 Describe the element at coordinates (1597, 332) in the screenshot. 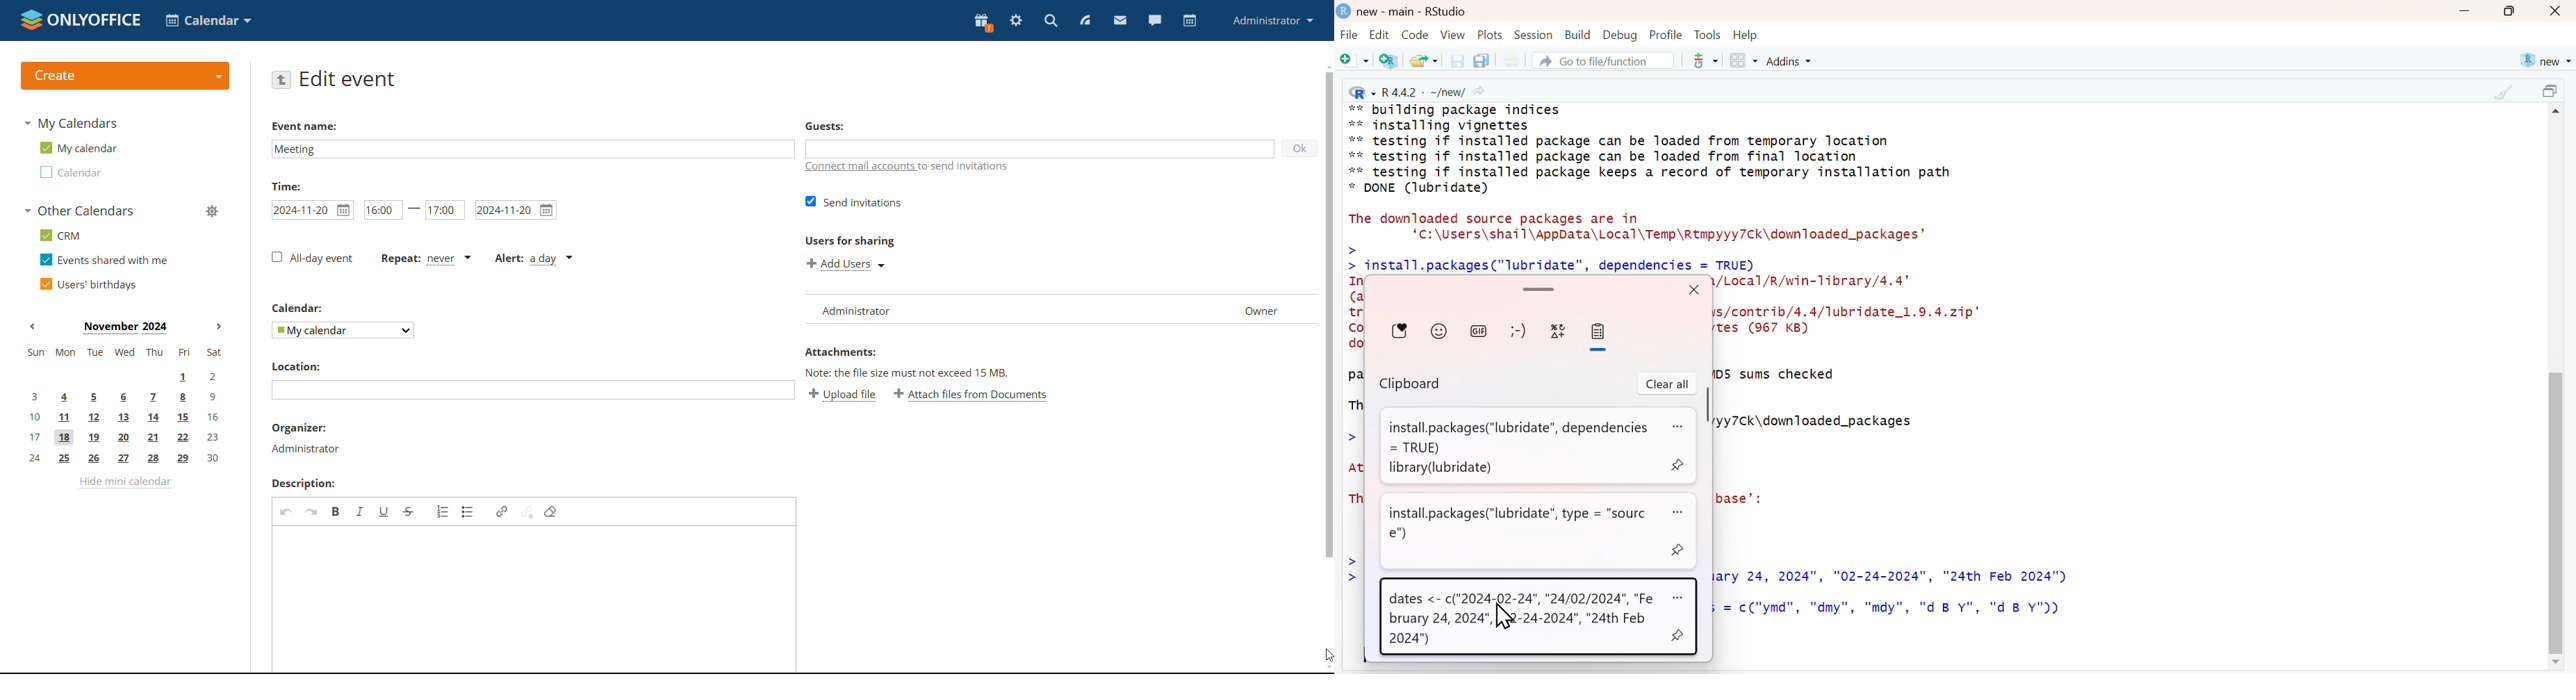

I see `clipboard` at that location.